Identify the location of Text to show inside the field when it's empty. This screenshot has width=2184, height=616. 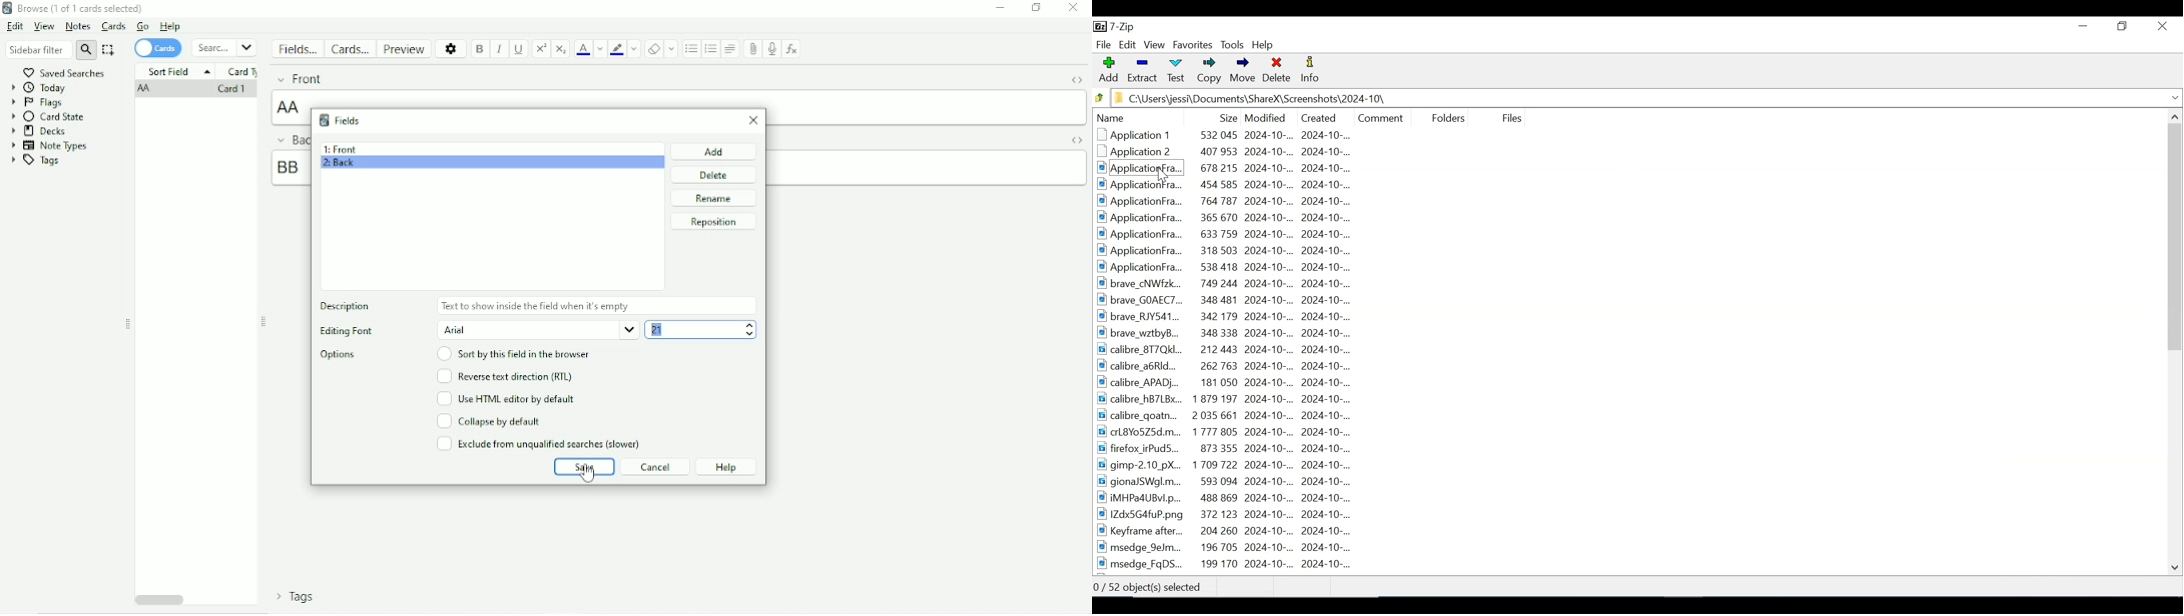
(537, 306).